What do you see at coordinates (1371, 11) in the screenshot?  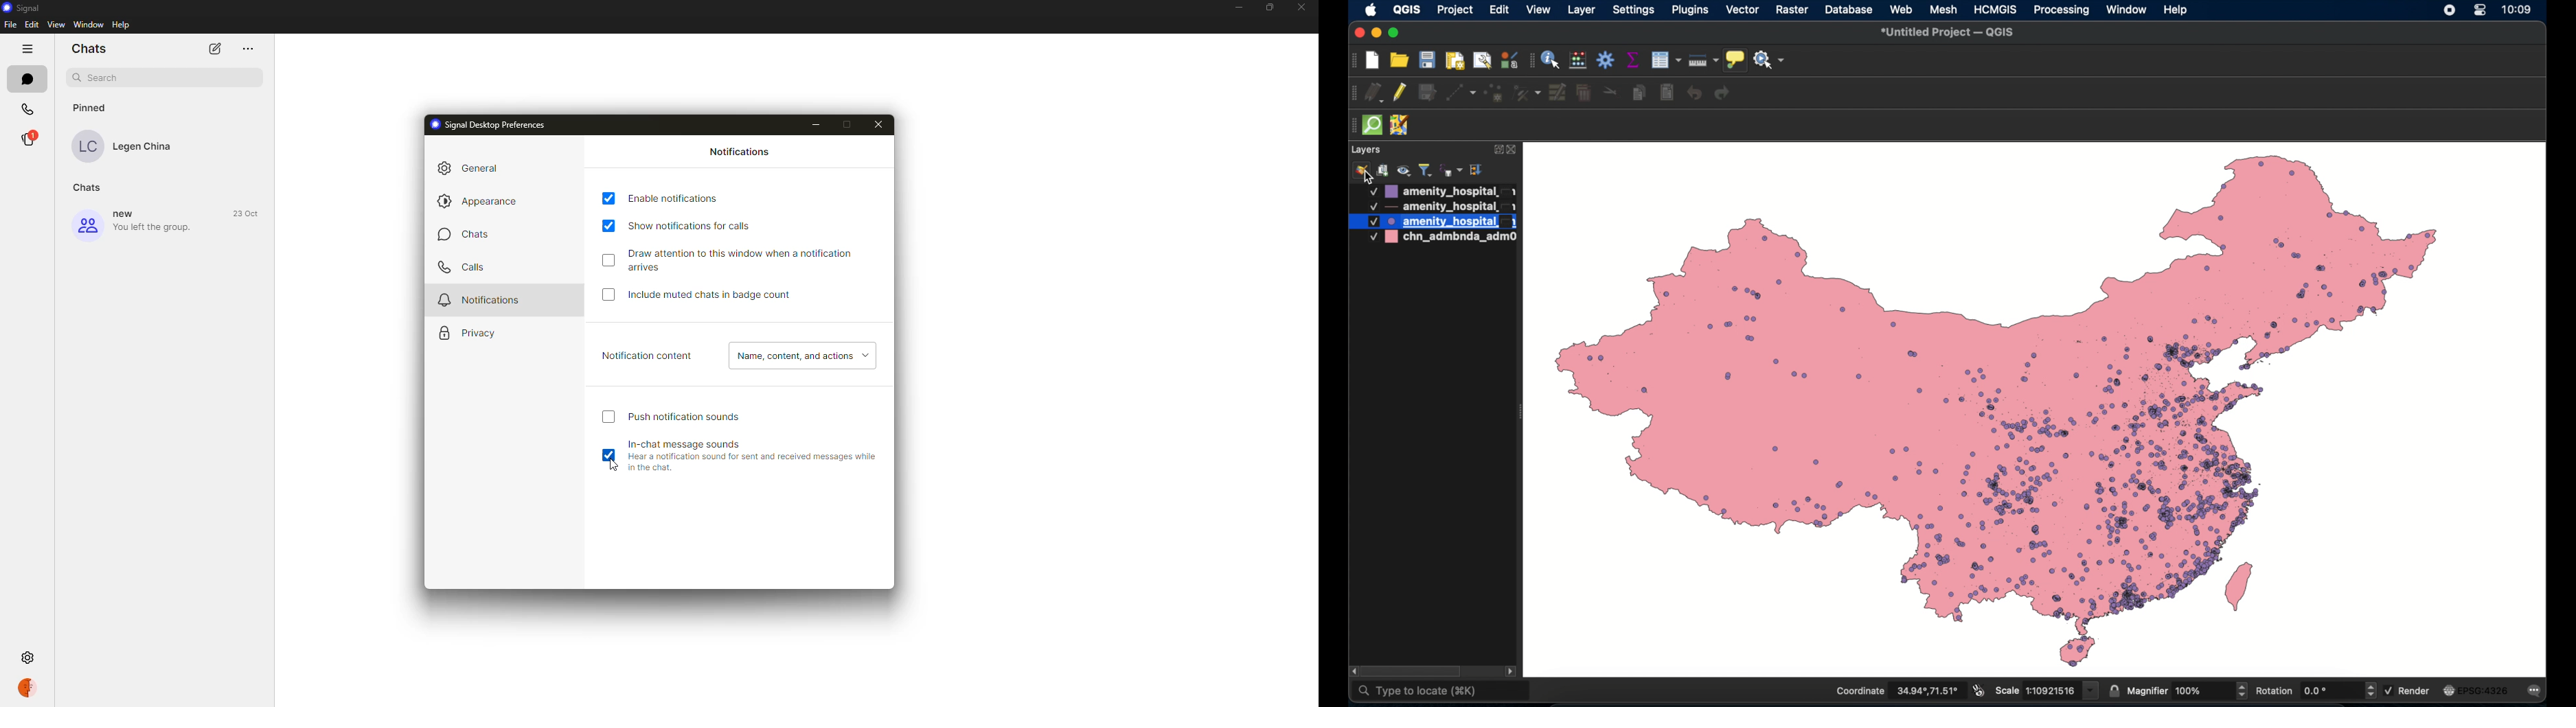 I see `apple icon` at bounding box center [1371, 11].